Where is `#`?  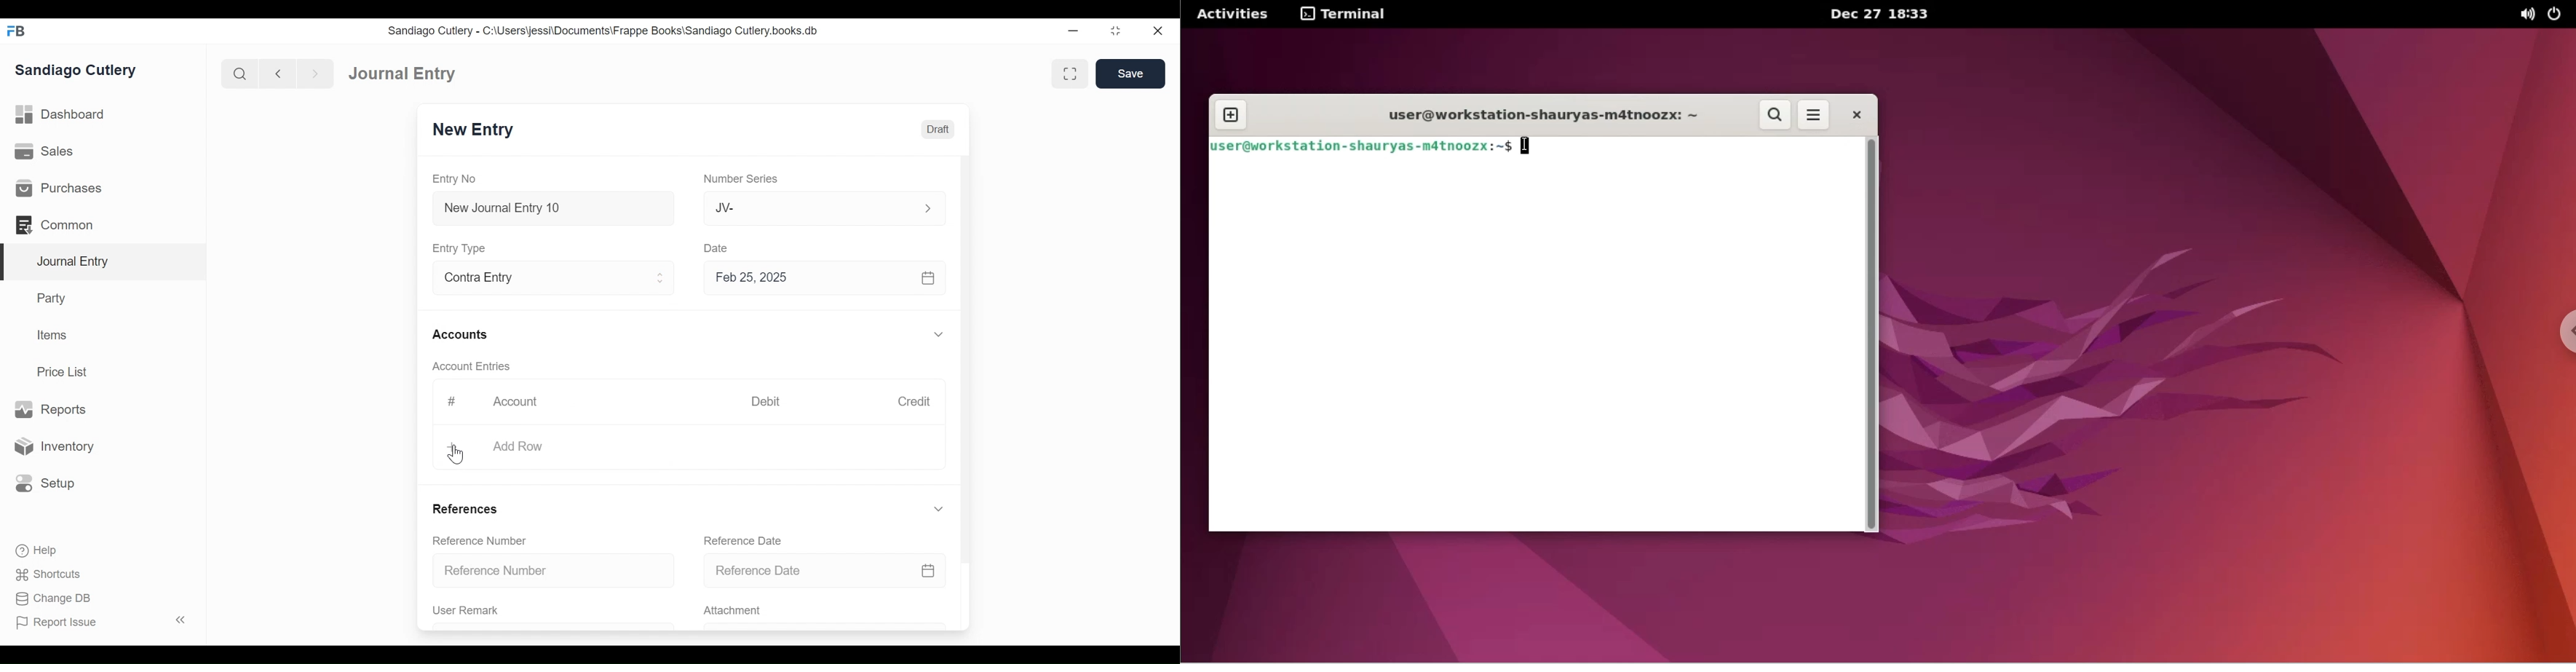
# is located at coordinates (454, 400).